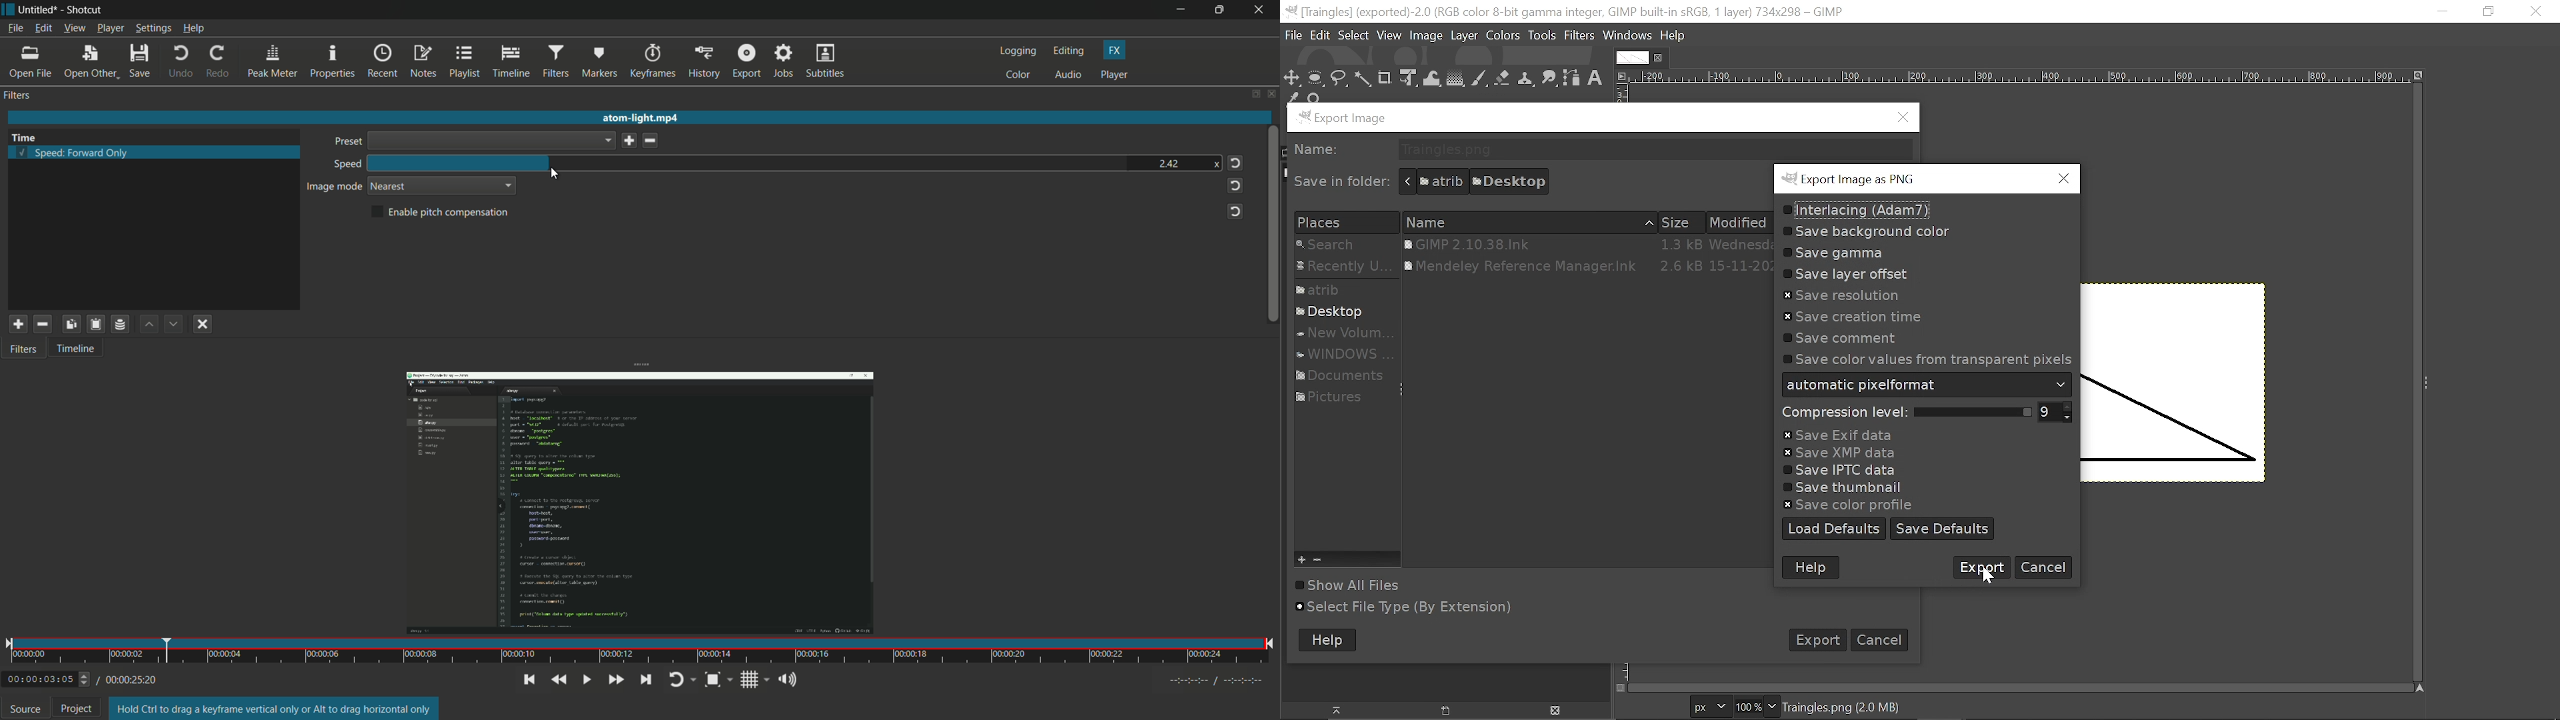  I want to click on untitled, so click(39, 9).